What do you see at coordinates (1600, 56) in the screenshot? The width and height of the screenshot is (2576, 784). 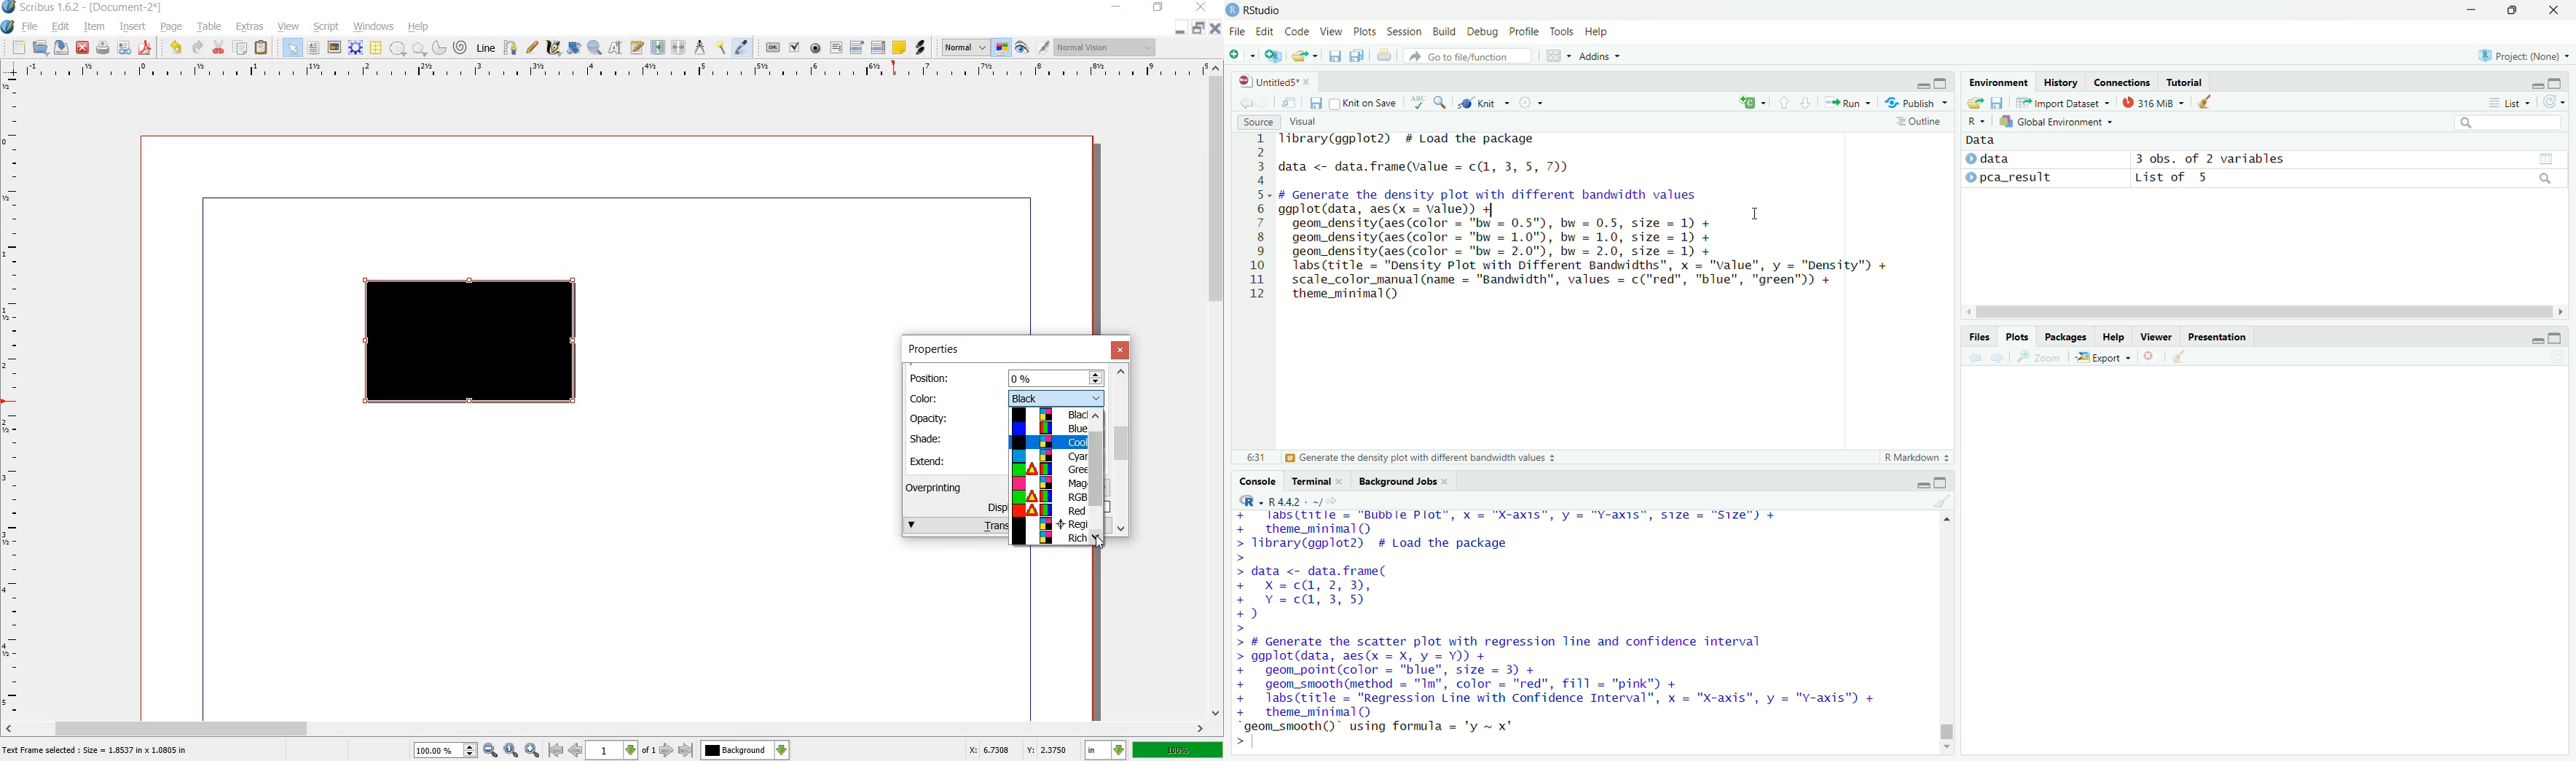 I see `Addins` at bounding box center [1600, 56].